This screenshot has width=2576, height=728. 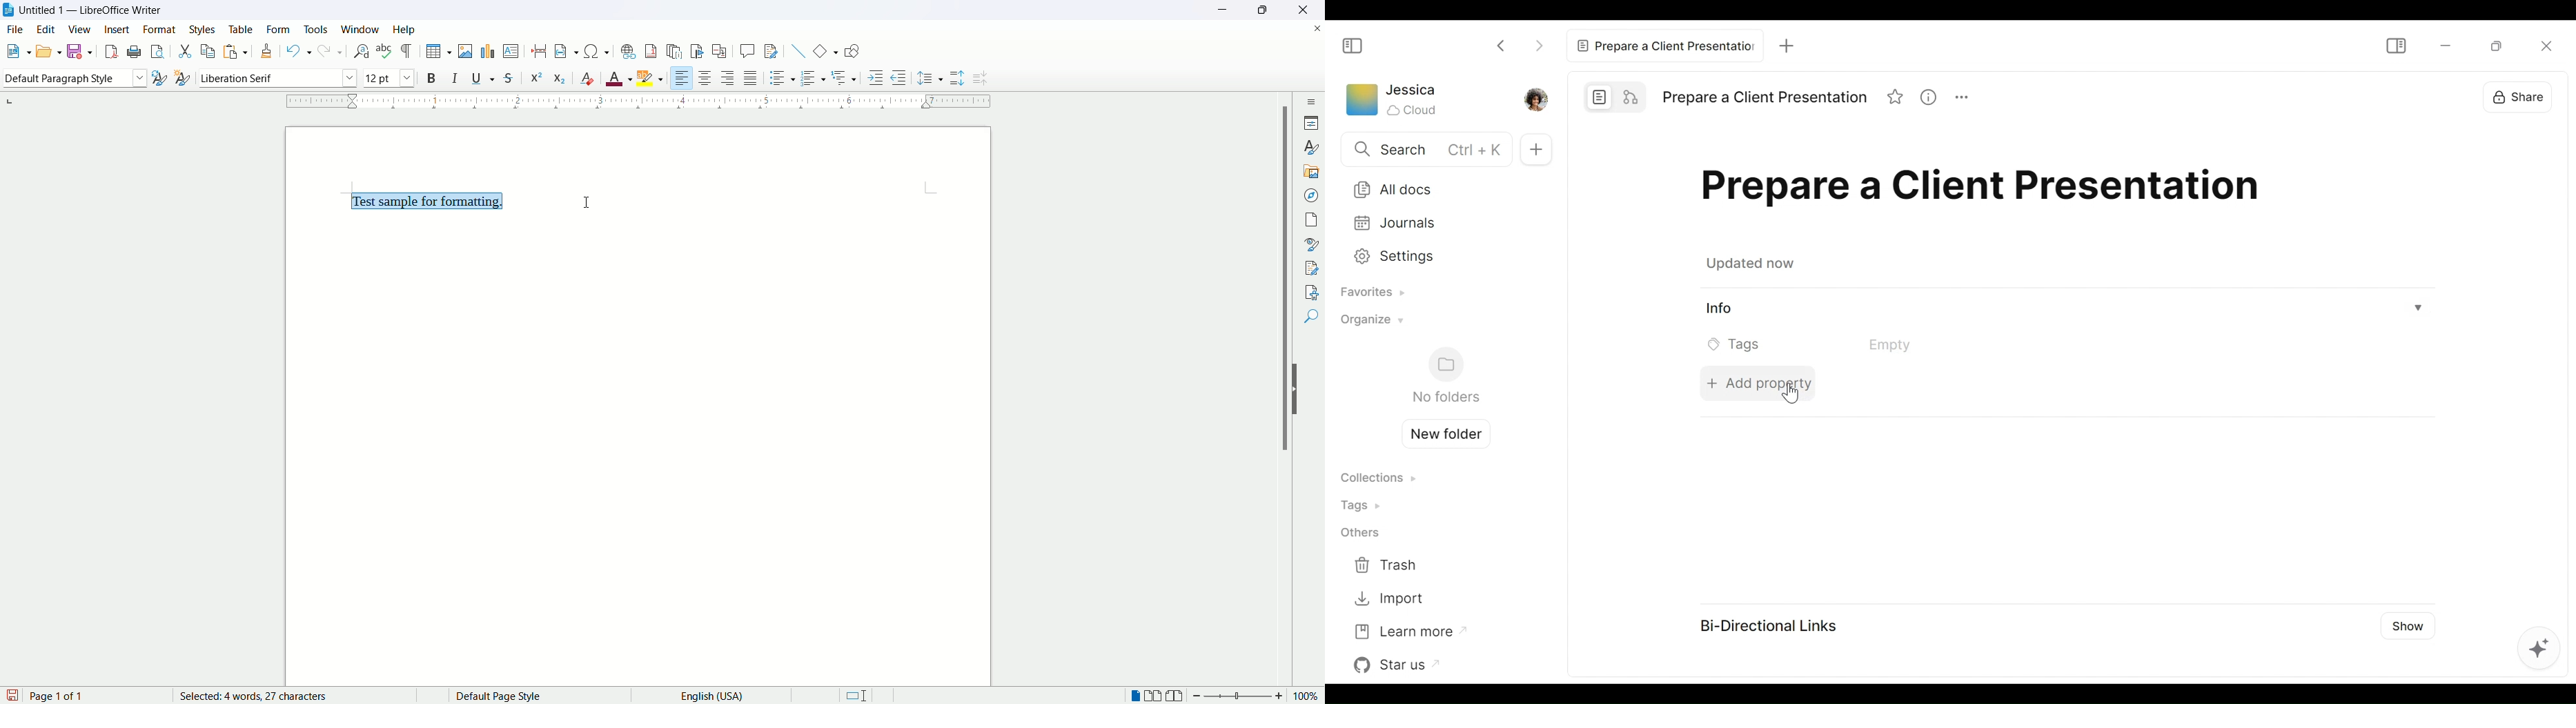 I want to click on Editing, so click(x=2538, y=646).